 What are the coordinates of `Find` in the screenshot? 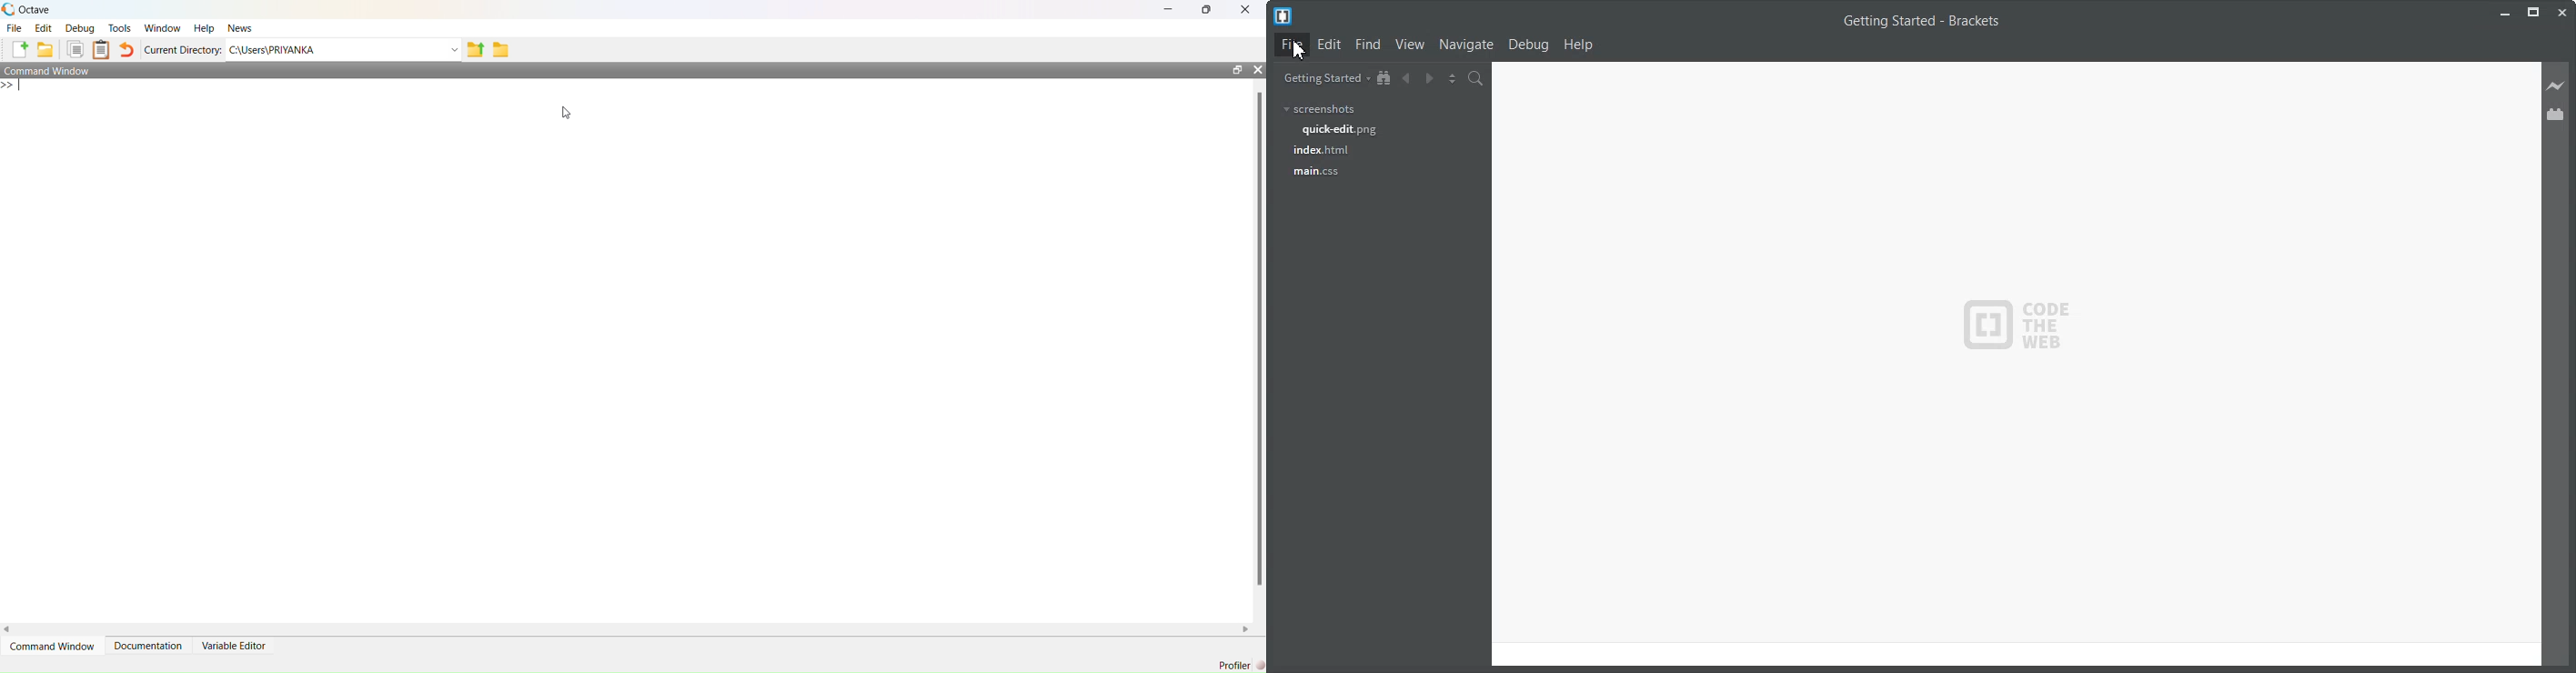 It's located at (1368, 45).